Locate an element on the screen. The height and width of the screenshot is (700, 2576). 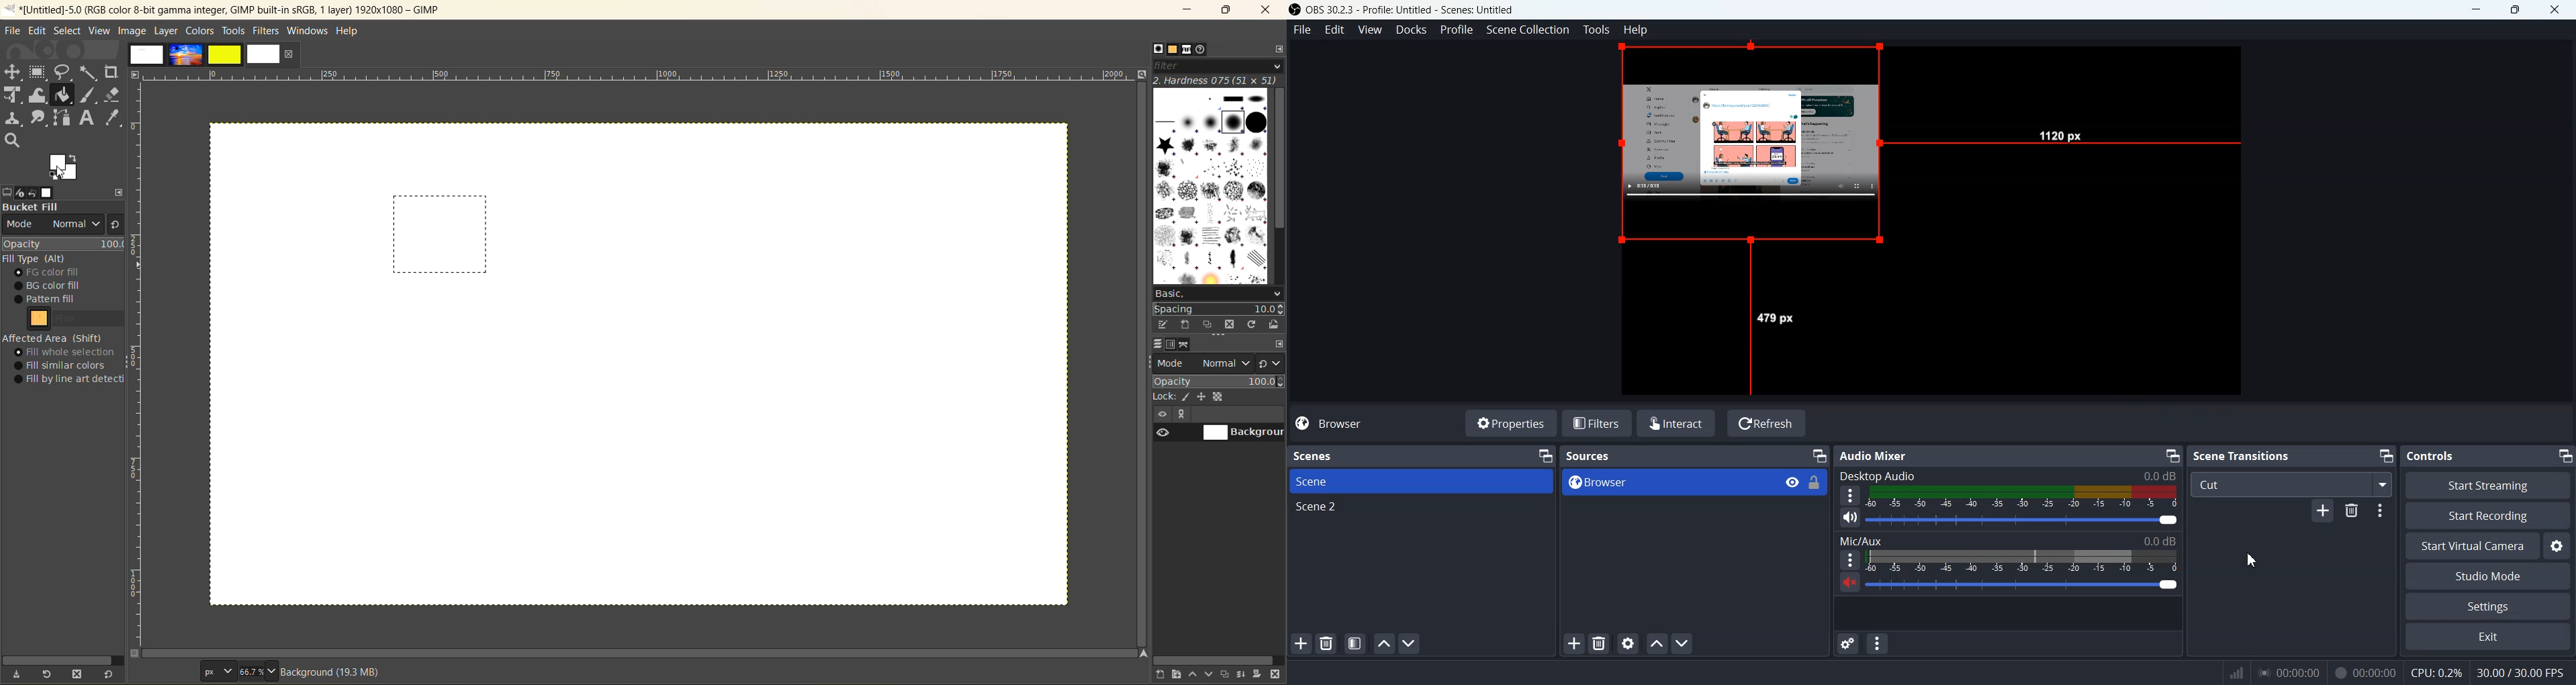
Move Scene down is located at coordinates (1410, 643).